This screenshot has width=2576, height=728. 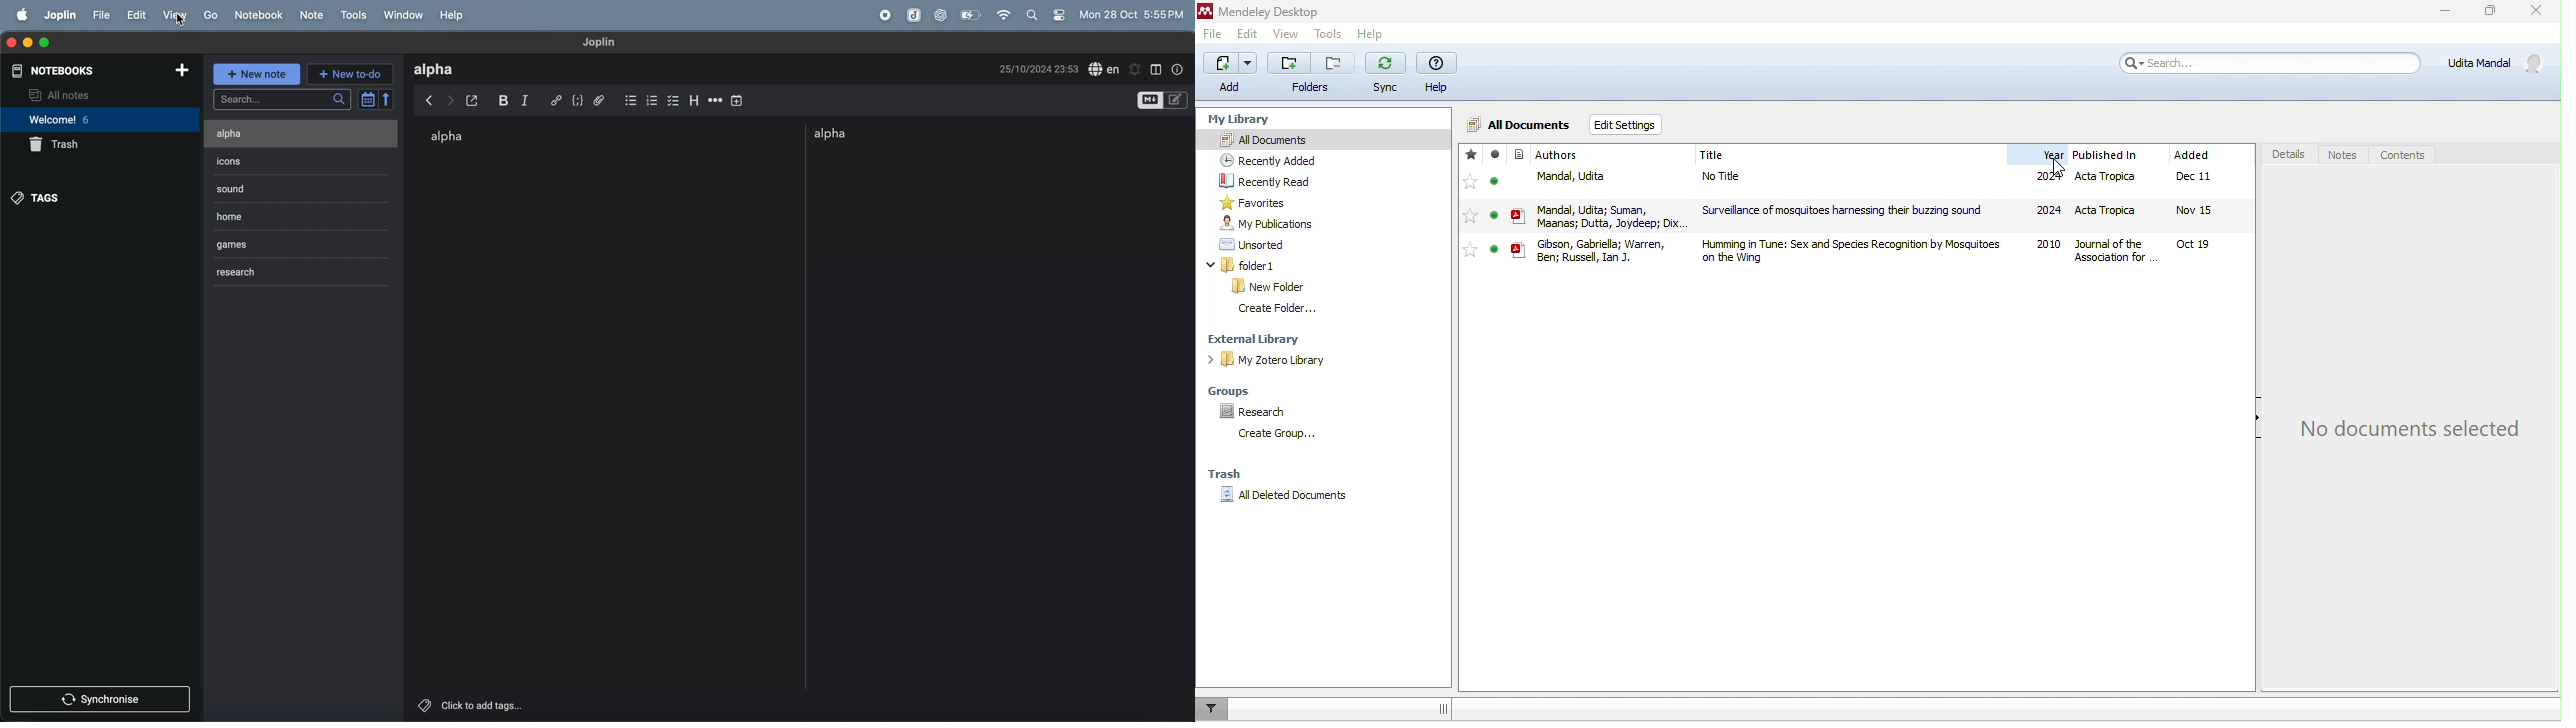 What do you see at coordinates (1245, 117) in the screenshot?
I see `my library` at bounding box center [1245, 117].